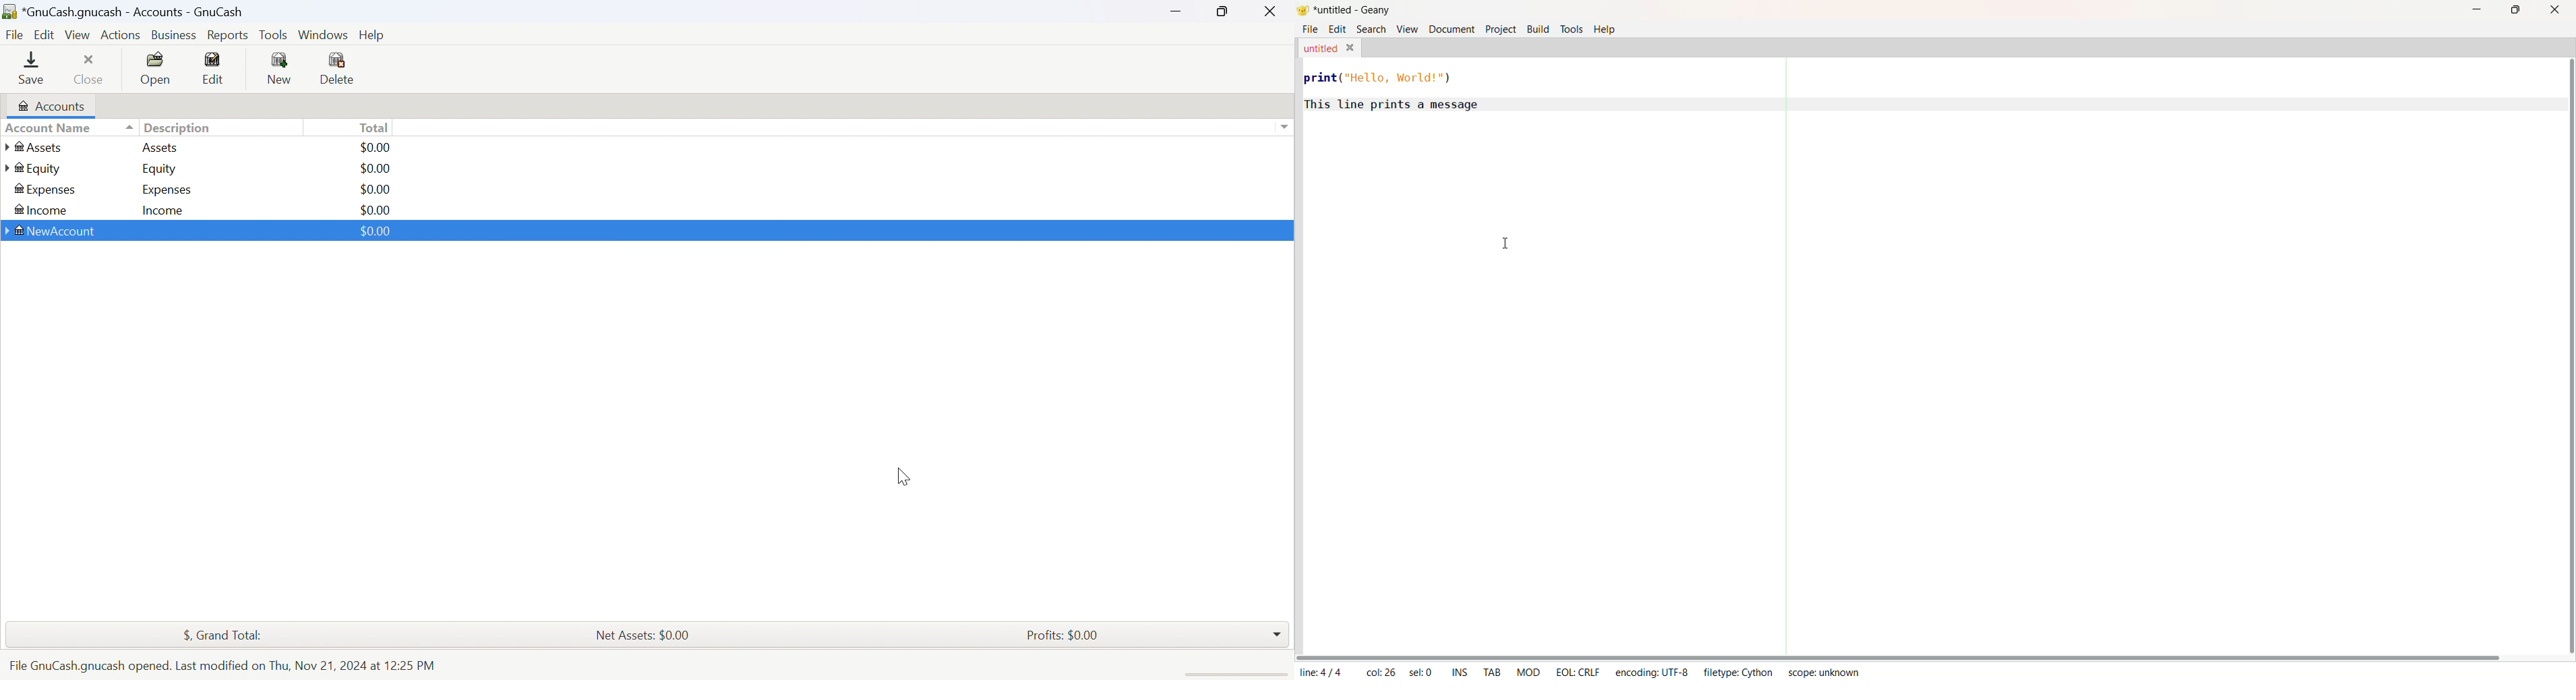  Describe the element at coordinates (1492, 671) in the screenshot. I see `tab` at that location.